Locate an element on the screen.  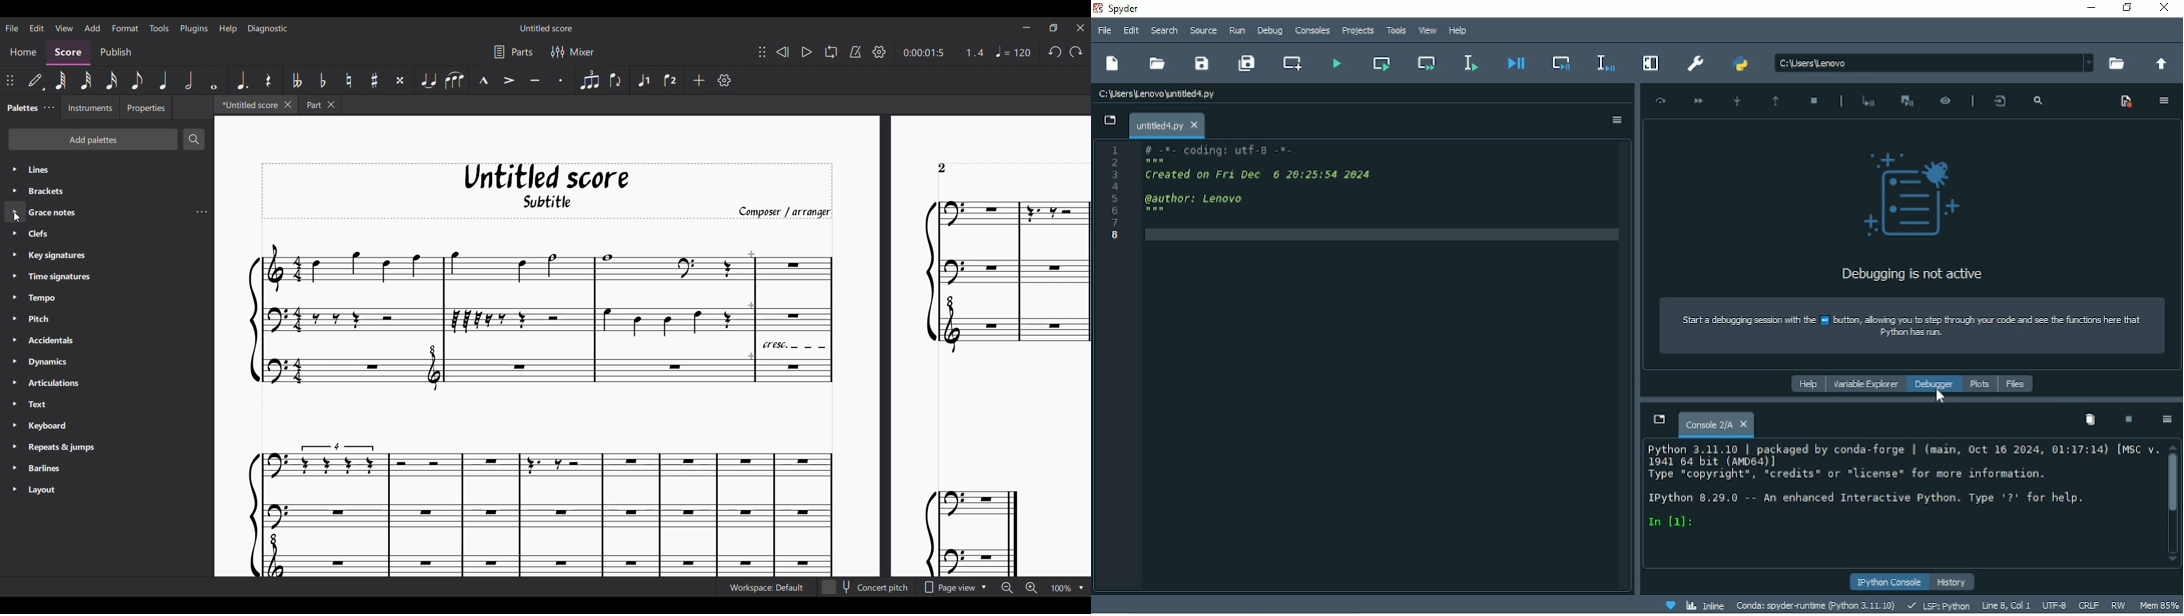
Zoom options  is located at coordinates (1082, 588).